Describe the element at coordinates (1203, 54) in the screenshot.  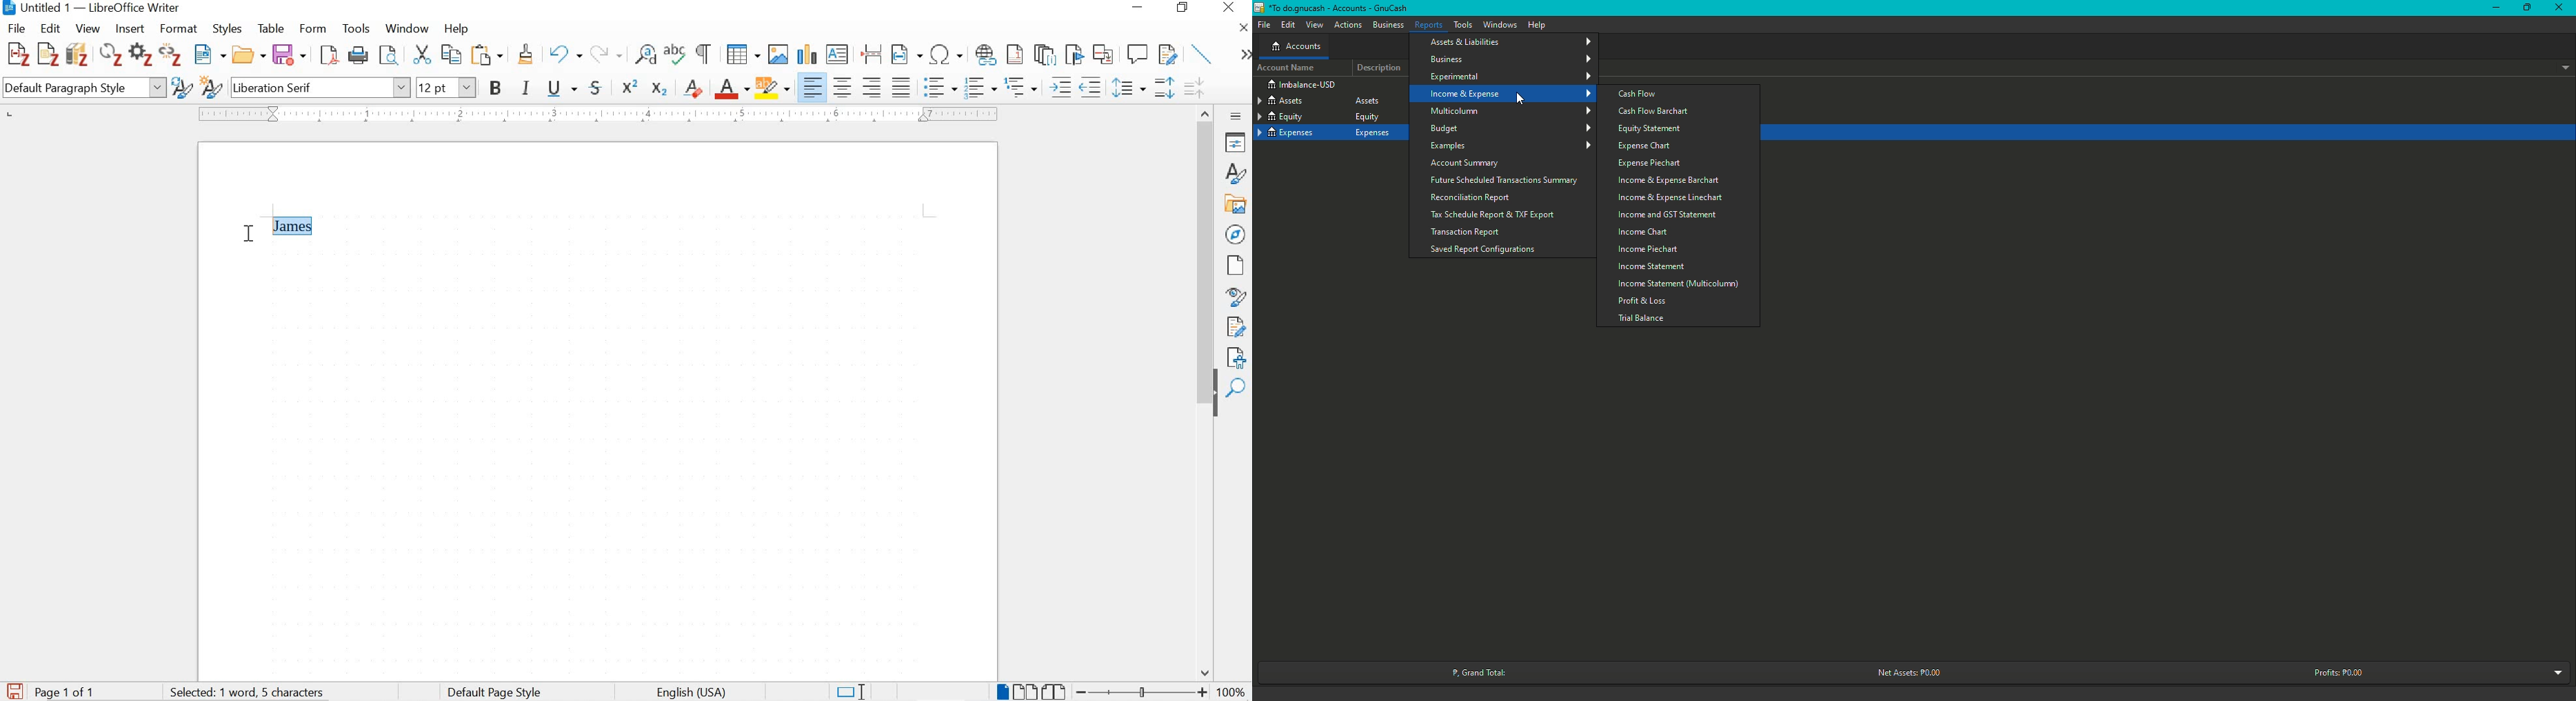
I see `insert line` at that location.